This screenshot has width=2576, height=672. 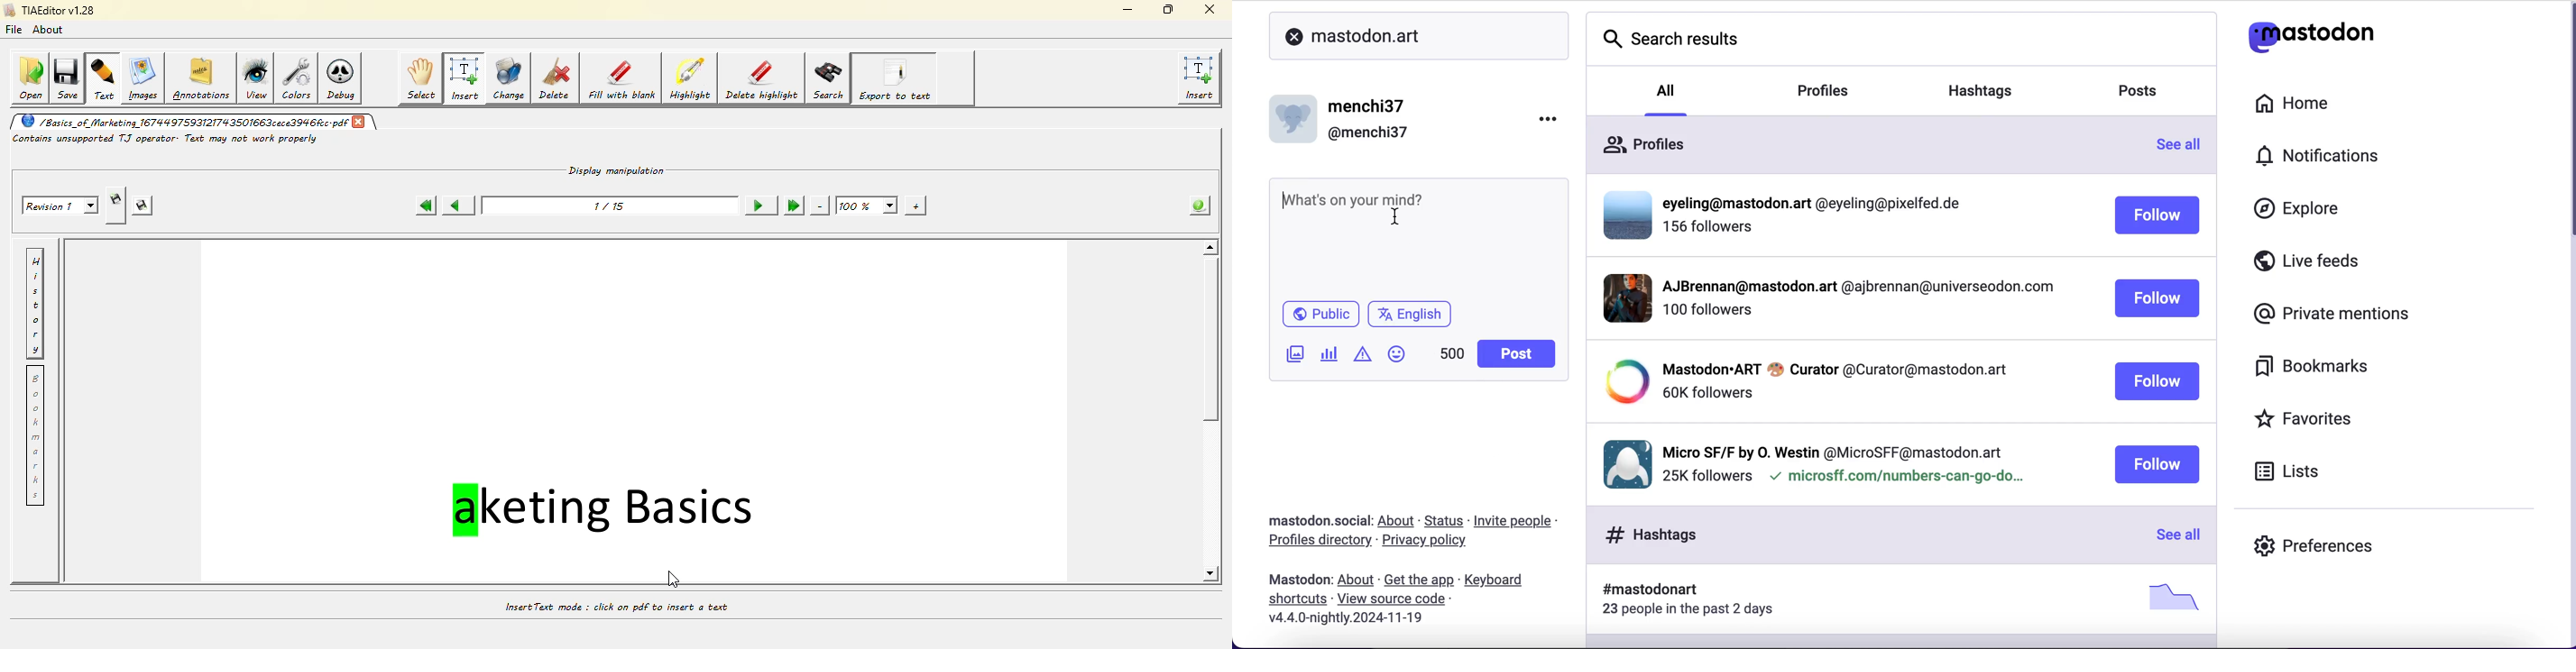 What do you see at coordinates (1860, 534) in the screenshot?
I see `hashtags` at bounding box center [1860, 534].